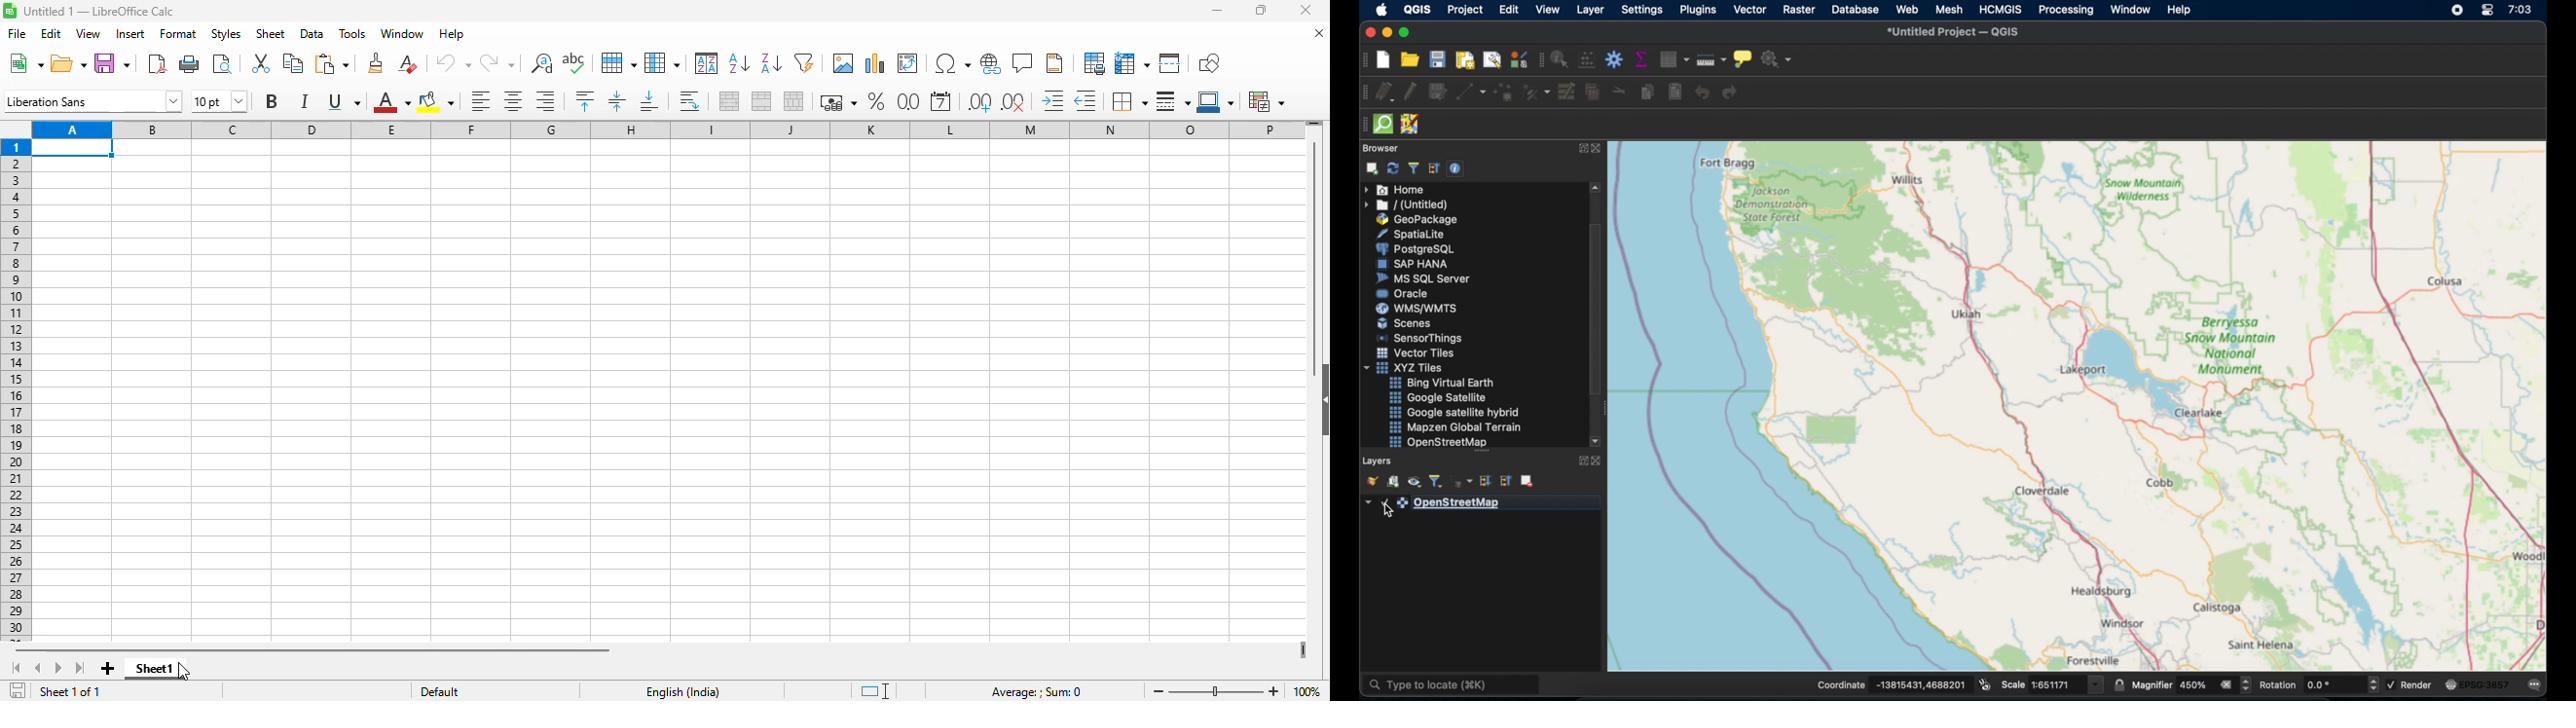 This screenshot has width=2576, height=728. What do you see at coordinates (1641, 10) in the screenshot?
I see `settings` at bounding box center [1641, 10].